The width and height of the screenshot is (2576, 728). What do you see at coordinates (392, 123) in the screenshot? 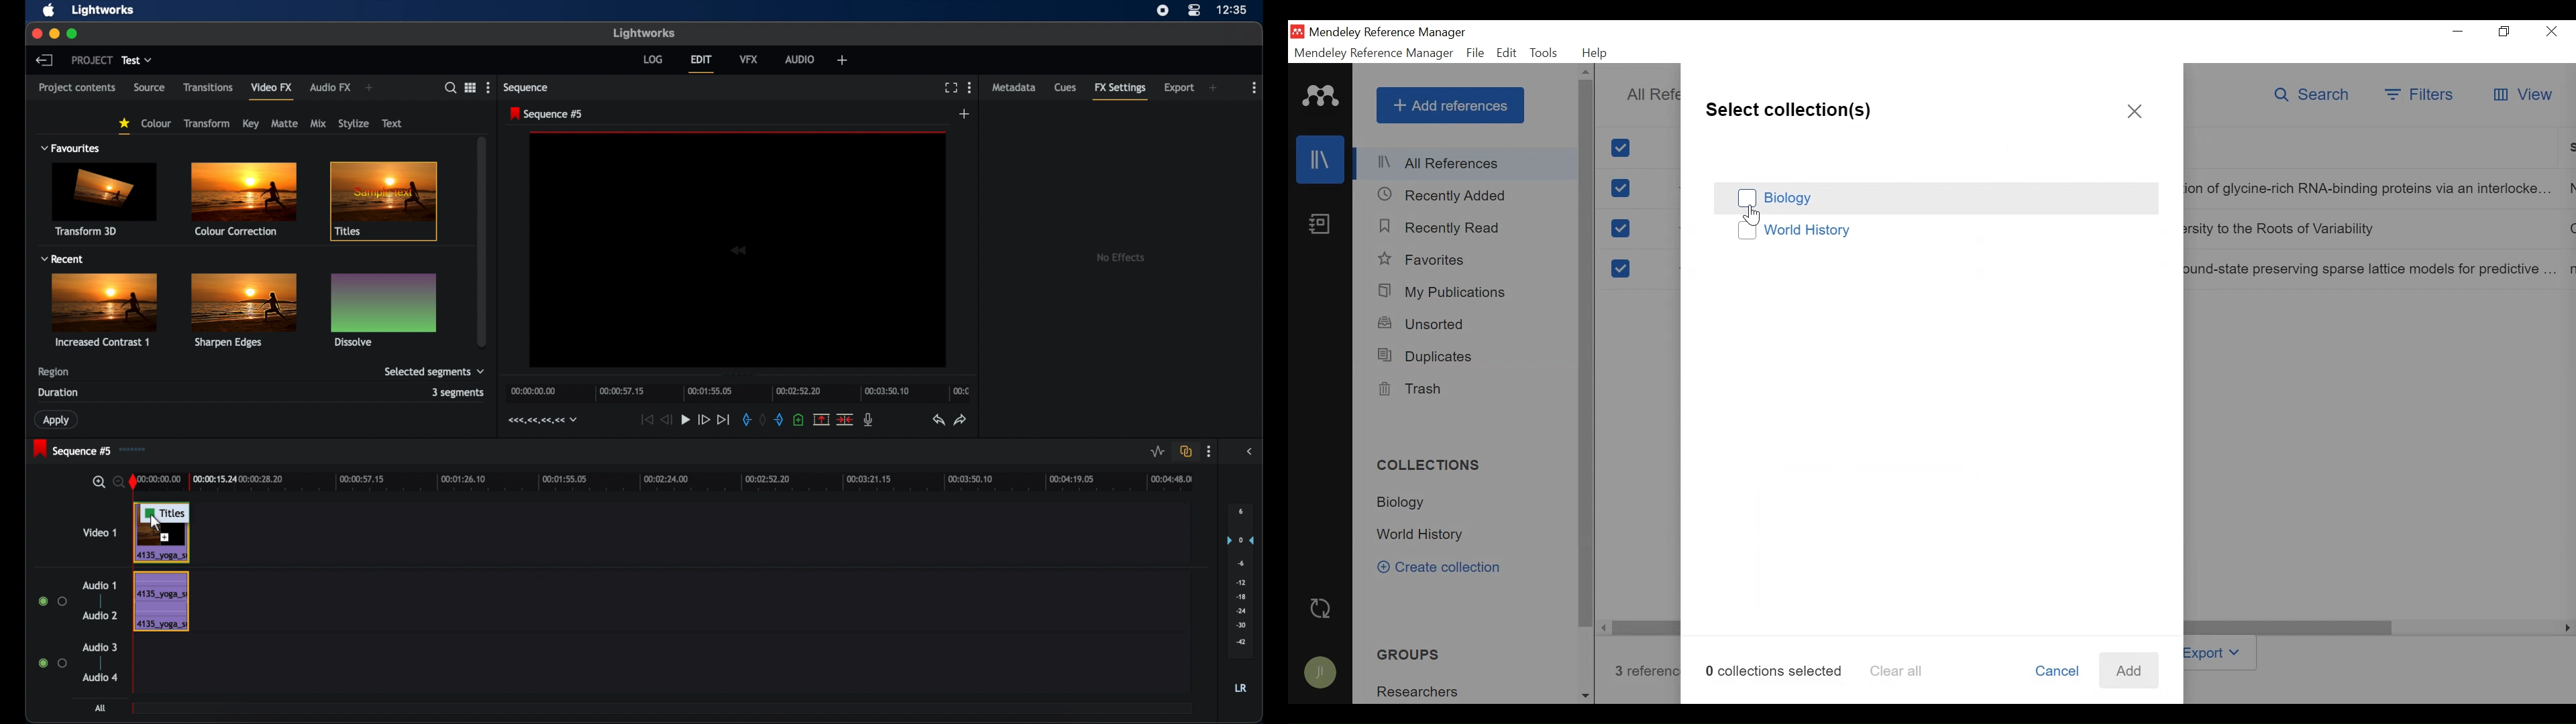
I see `text` at bounding box center [392, 123].